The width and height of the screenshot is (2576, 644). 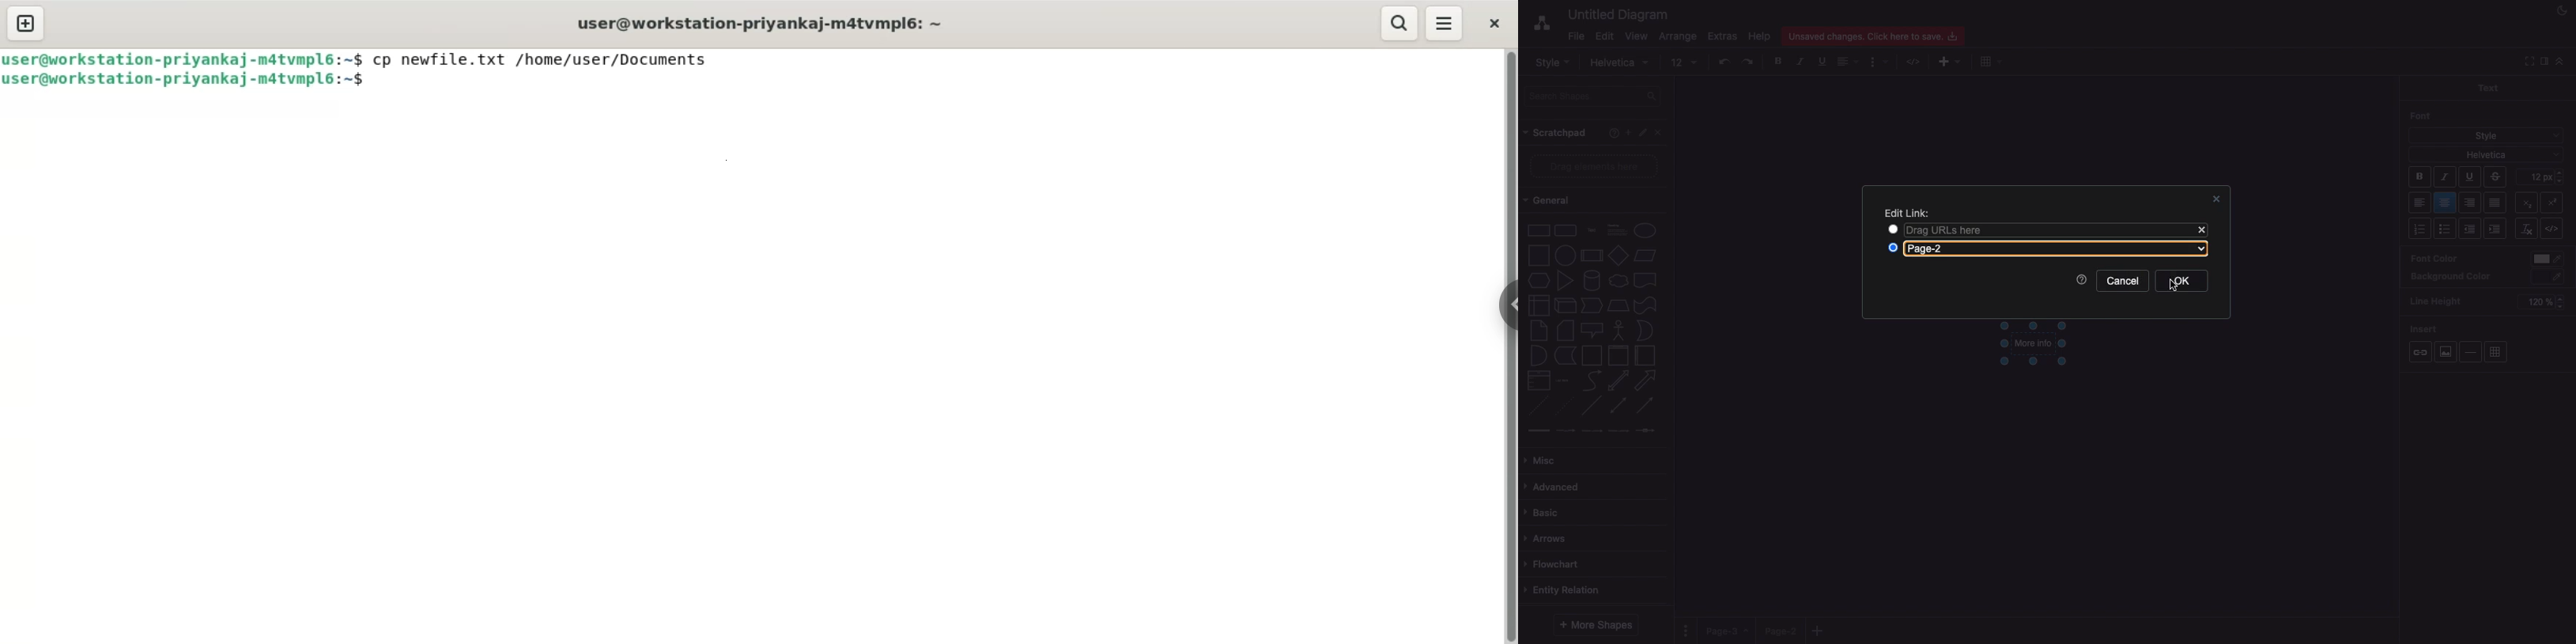 What do you see at coordinates (1400, 24) in the screenshot?
I see `search` at bounding box center [1400, 24].